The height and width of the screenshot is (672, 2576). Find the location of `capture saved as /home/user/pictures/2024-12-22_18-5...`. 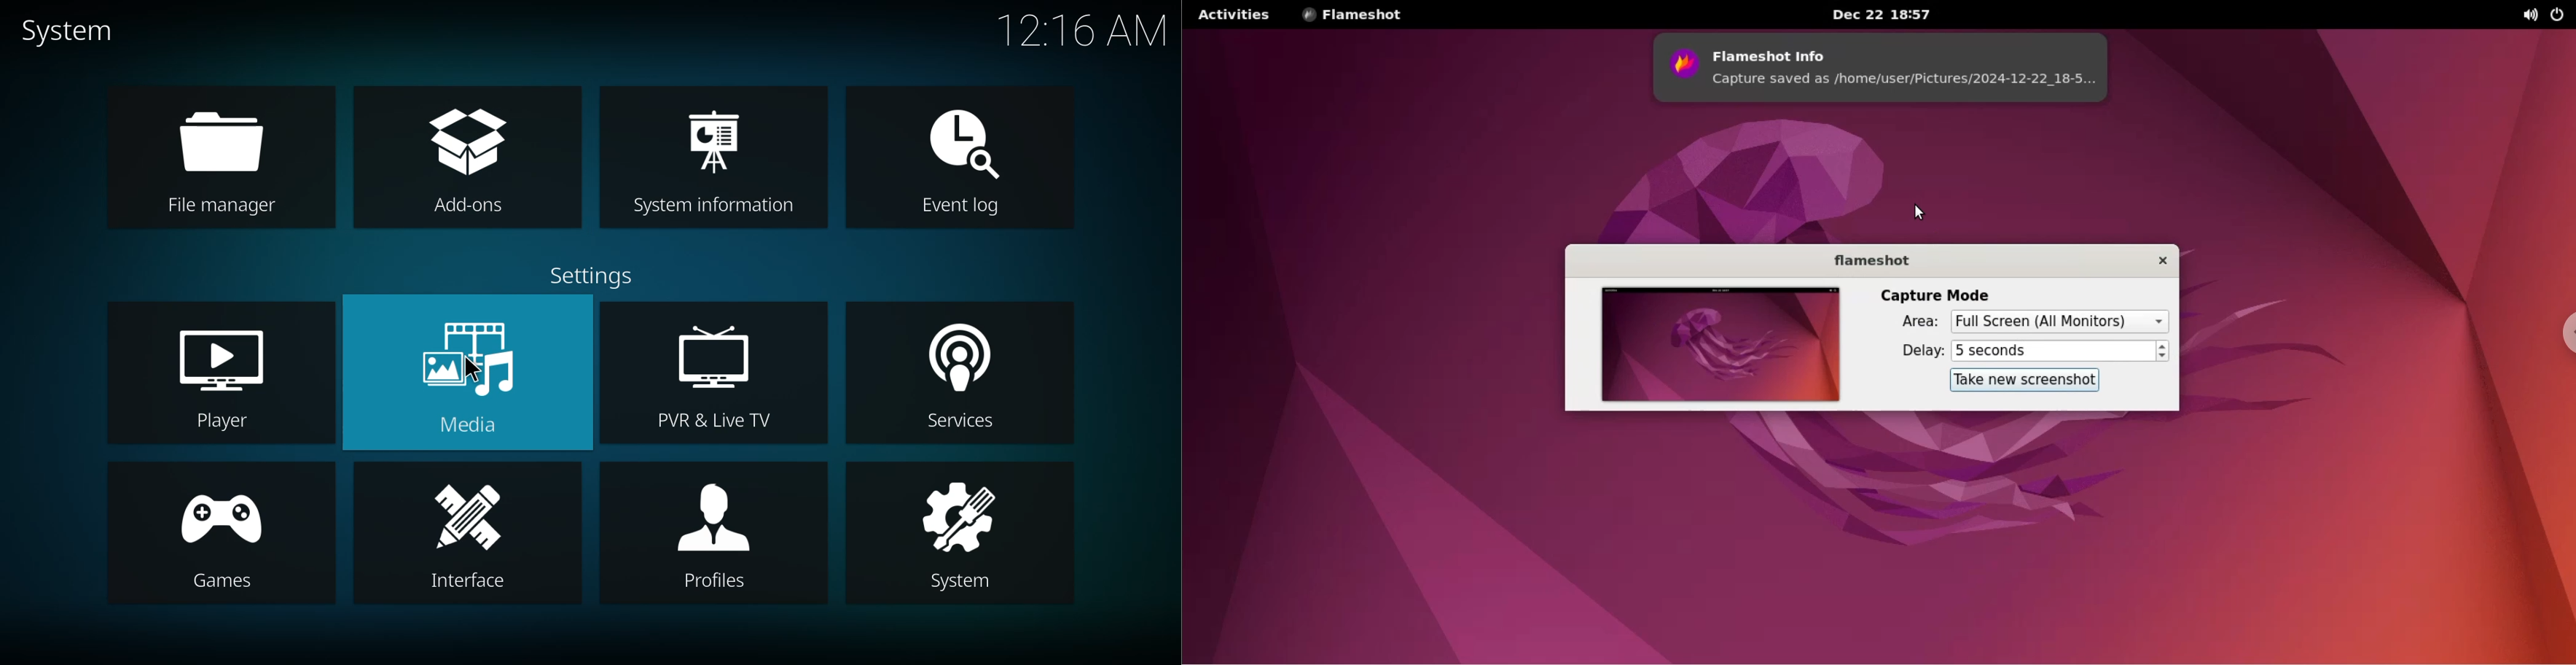

capture saved as /home/user/pictures/2024-12-22_18-5... is located at coordinates (1911, 84).